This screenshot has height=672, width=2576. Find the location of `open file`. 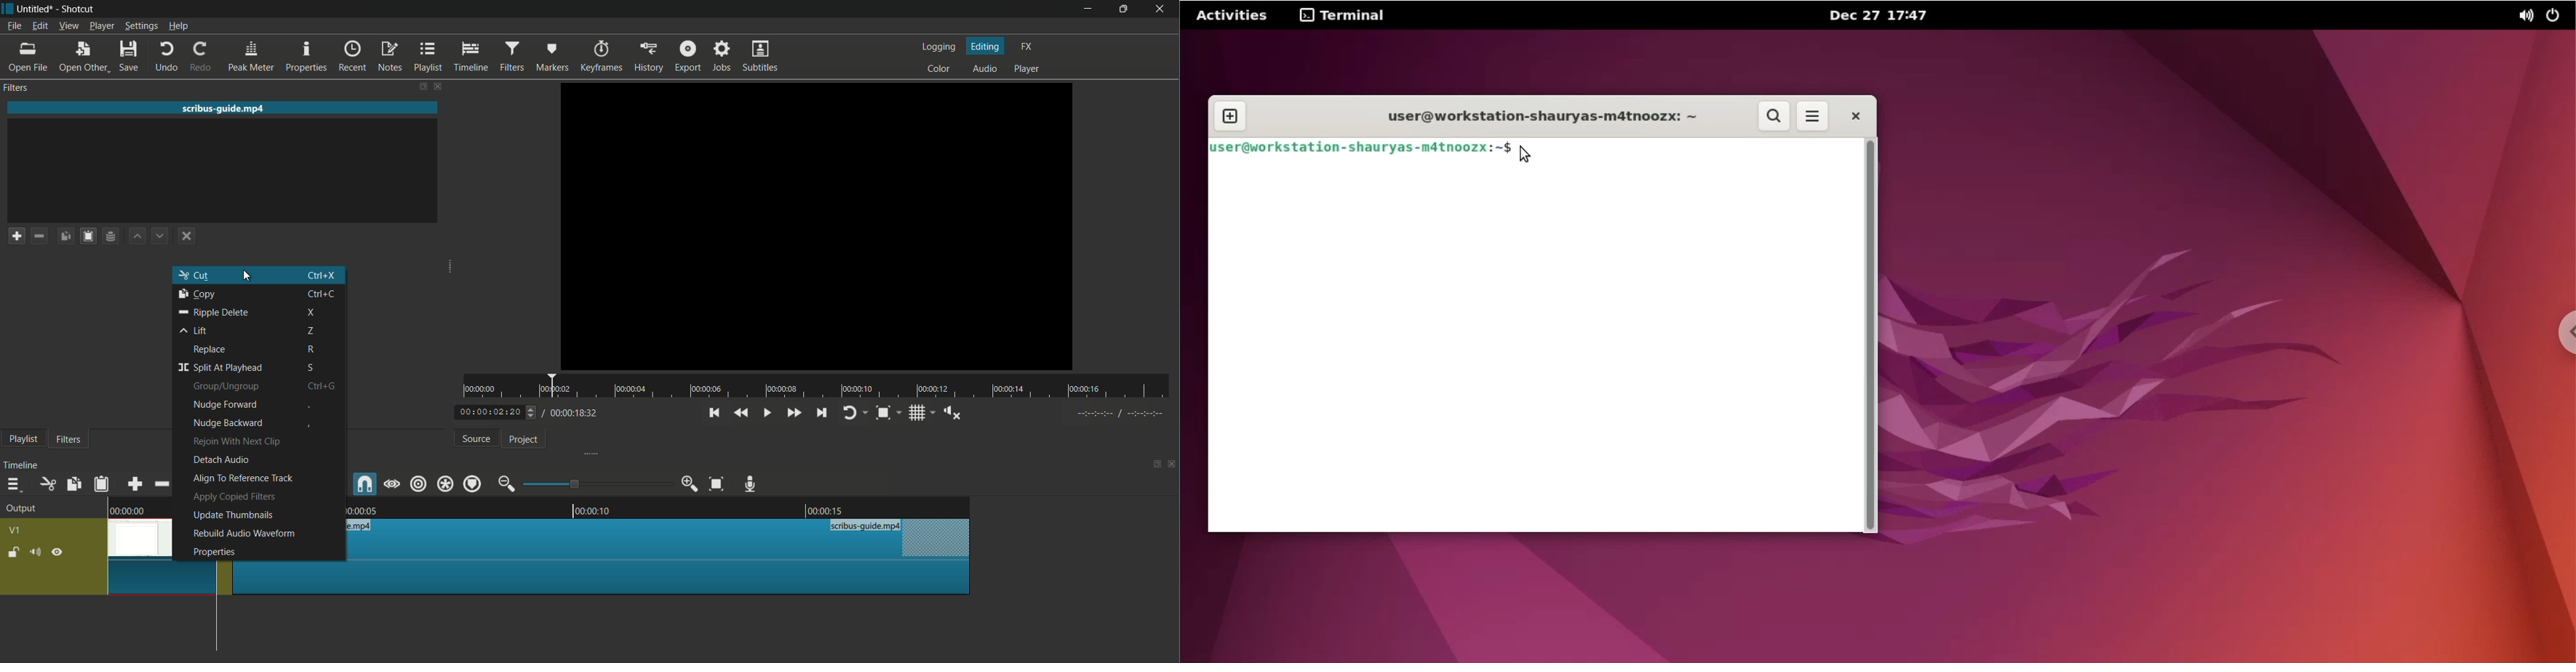

open file is located at coordinates (25, 56).